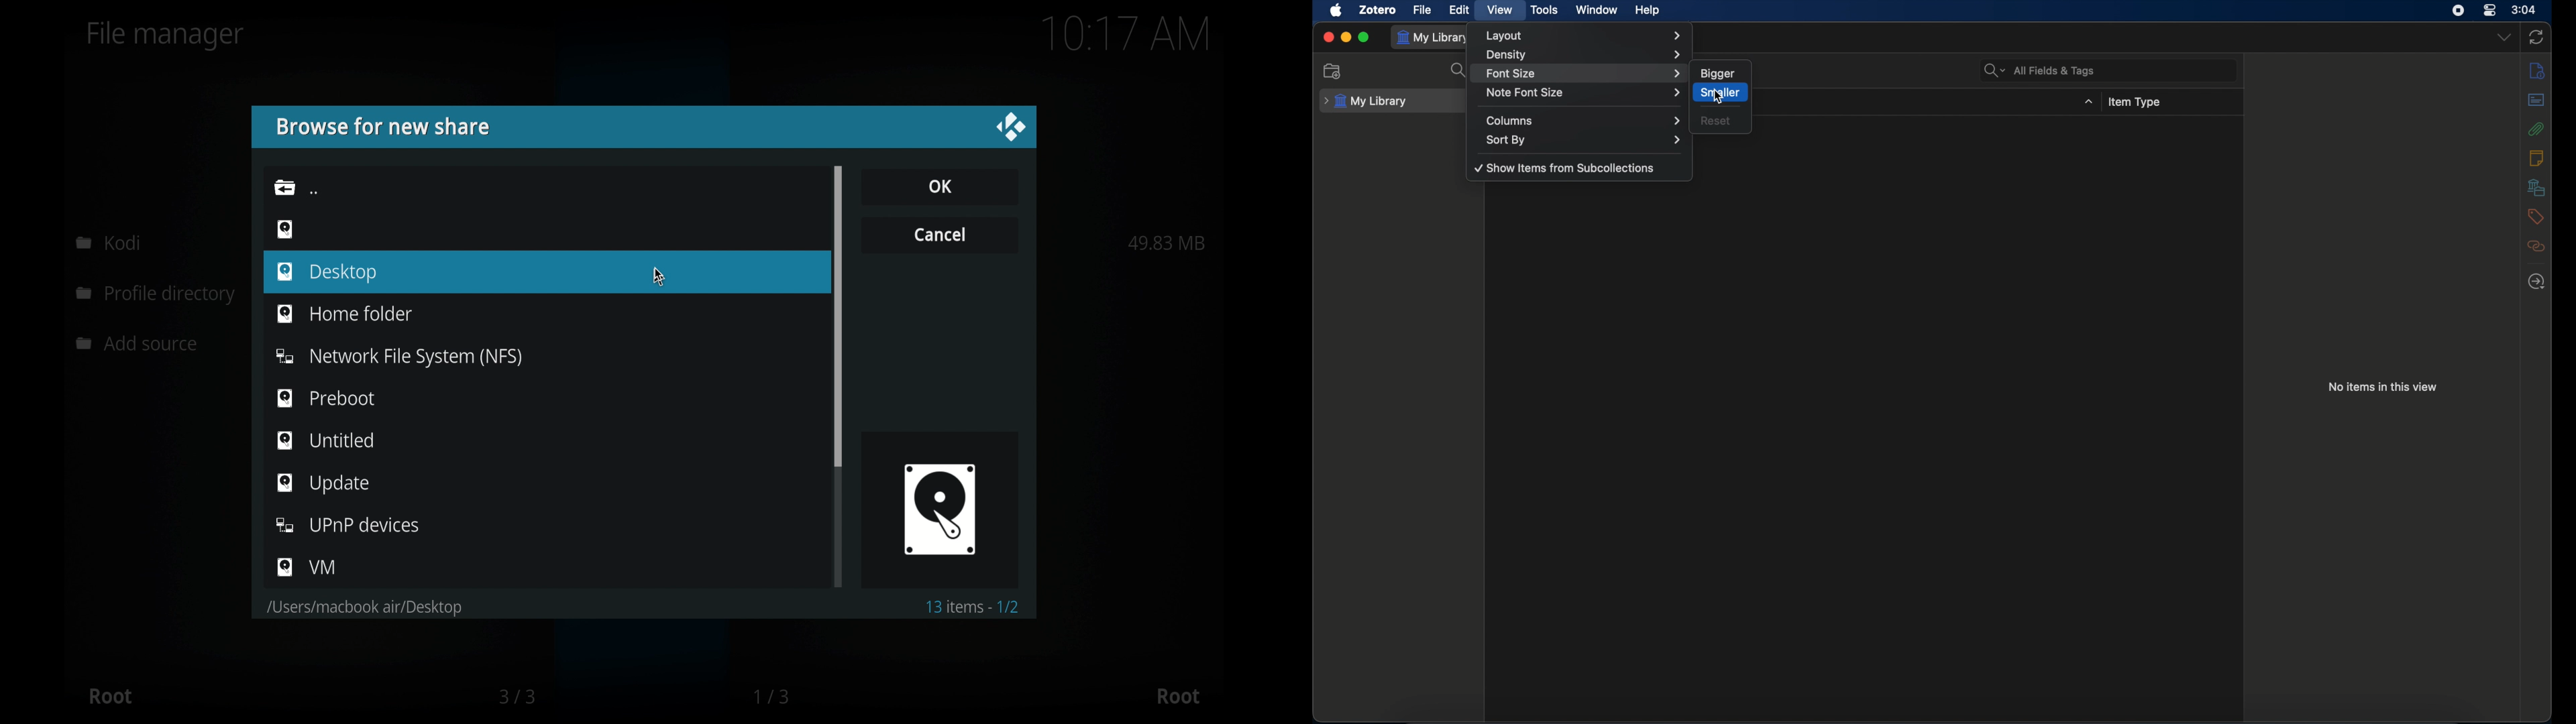  What do you see at coordinates (349, 525) in the screenshot?
I see `UPnP devices` at bounding box center [349, 525].